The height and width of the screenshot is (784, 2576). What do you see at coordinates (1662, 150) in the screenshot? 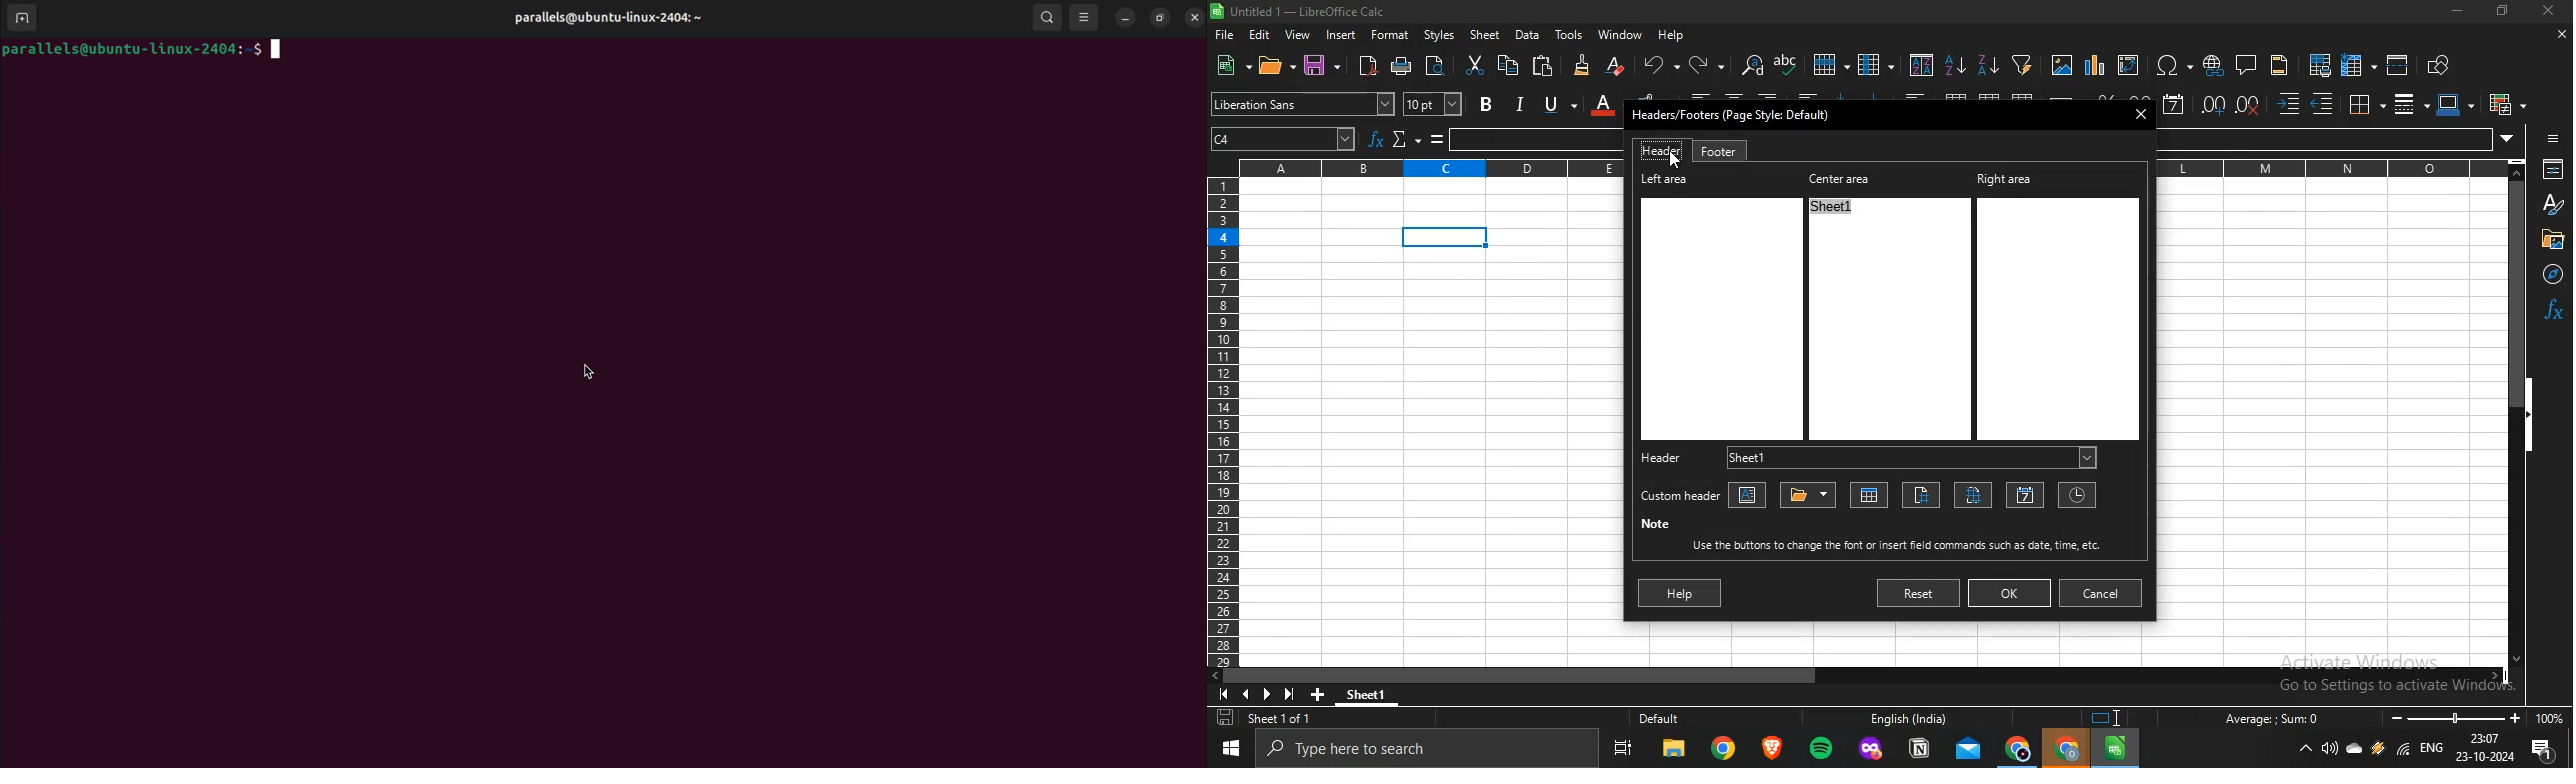
I see `header` at bounding box center [1662, 150].